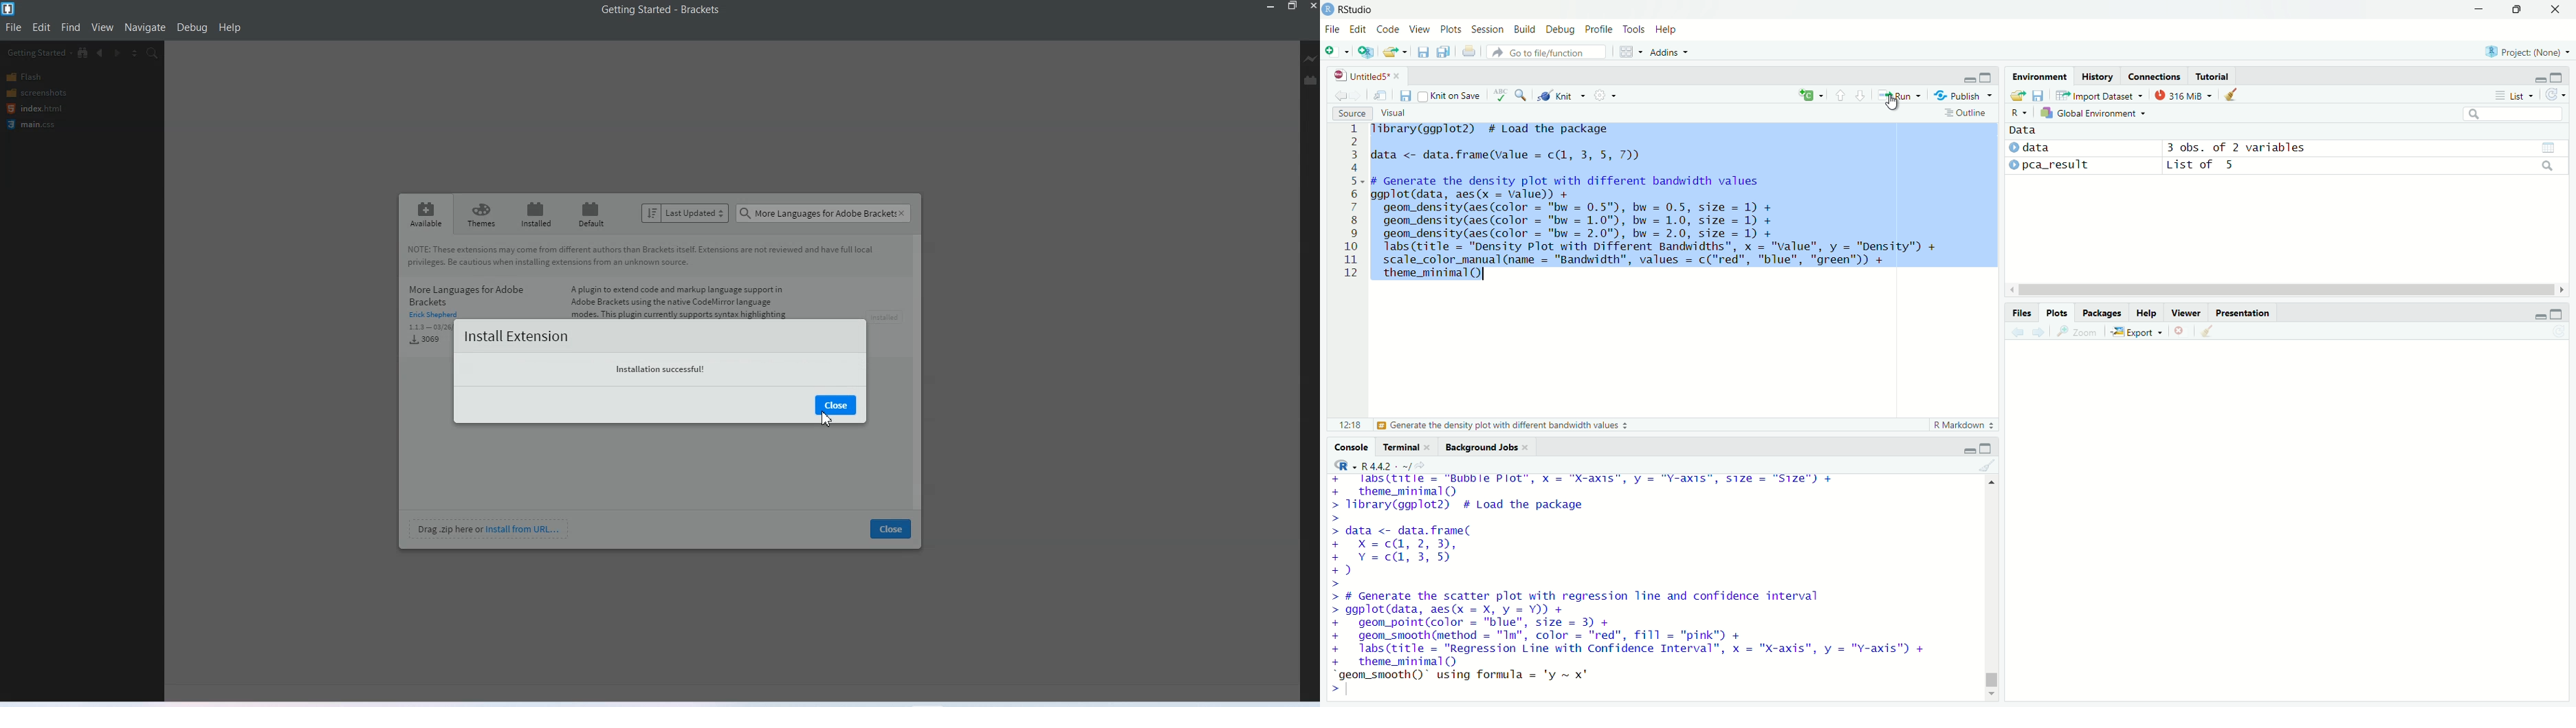 This screenshot has height=728, width=2576. Describe the element at coordinates (1968, 450) in the screenshot. I see `minimize` at that location.